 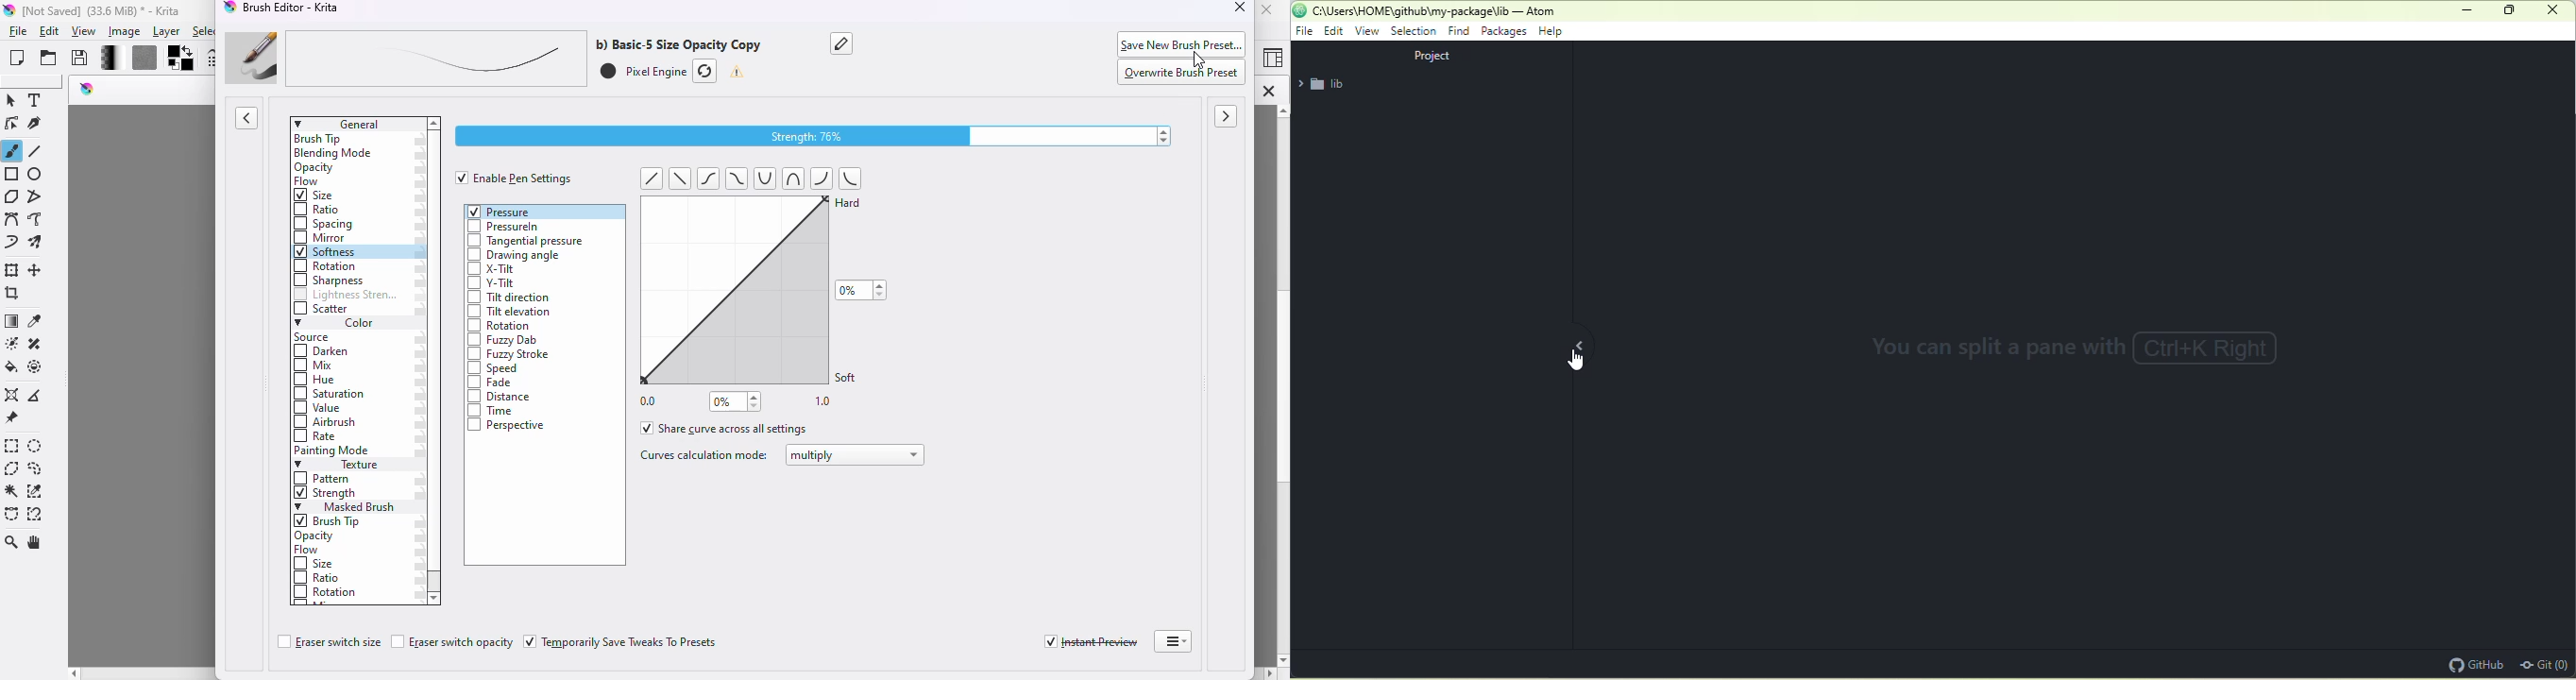 What do you see at coordinates (315, 338) in the screenshot?
I see `source` at bounding box center [315, 338].